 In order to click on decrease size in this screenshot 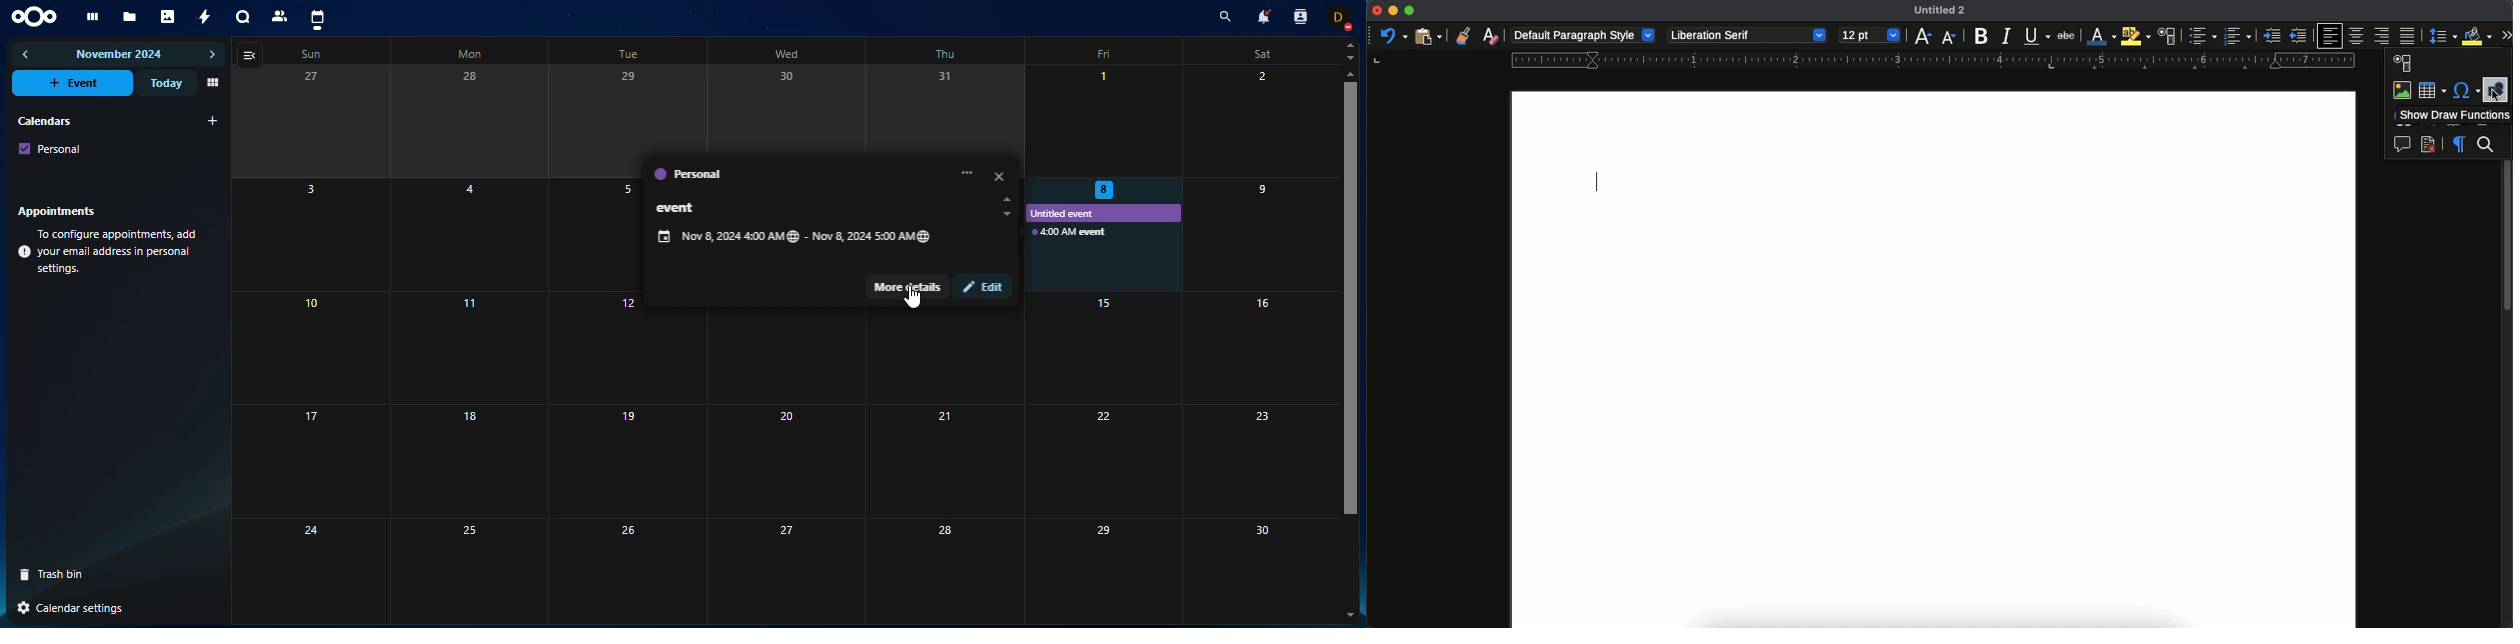, I will do `click(1949, 37)`.